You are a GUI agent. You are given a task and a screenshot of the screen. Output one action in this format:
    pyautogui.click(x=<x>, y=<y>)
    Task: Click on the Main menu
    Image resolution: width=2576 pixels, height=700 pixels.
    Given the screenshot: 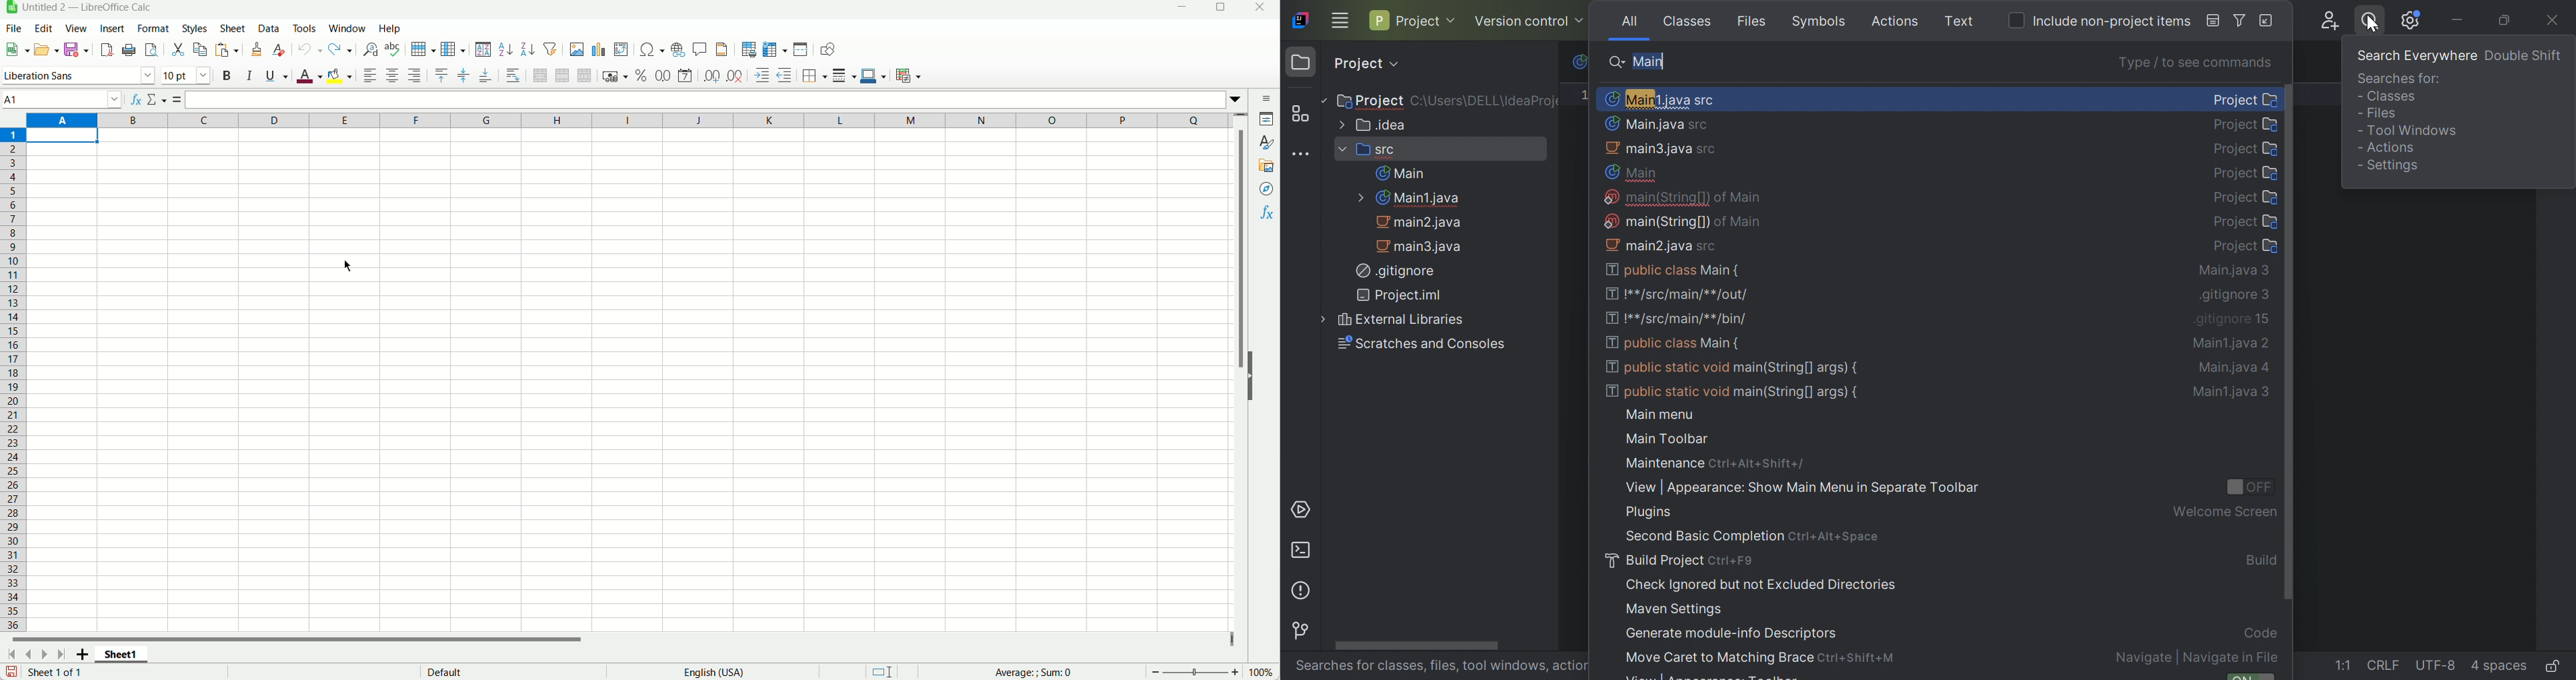 What is the action you would take?
    pyautogui.click(x=1659, y=413)
    